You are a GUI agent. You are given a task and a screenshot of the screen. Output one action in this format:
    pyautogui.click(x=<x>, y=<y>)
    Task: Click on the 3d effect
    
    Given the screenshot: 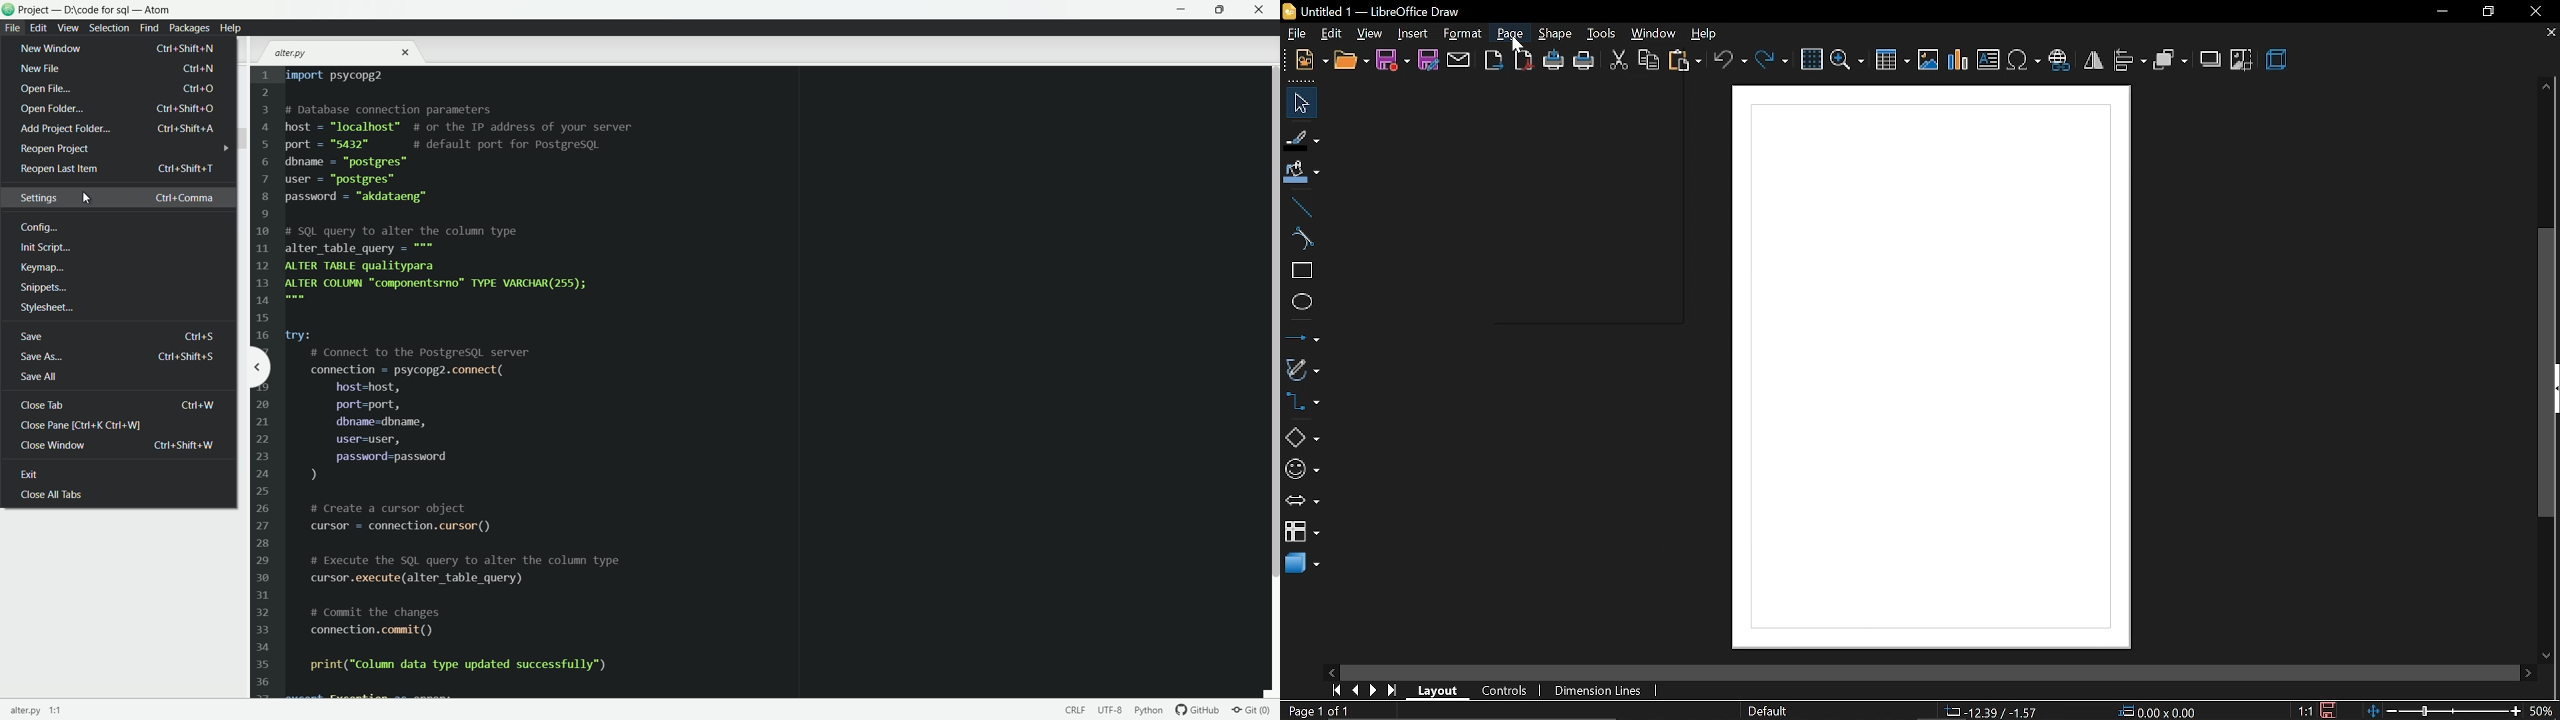 What is the action you would take?
    pyautogui.click(x=2278, y=59)
    